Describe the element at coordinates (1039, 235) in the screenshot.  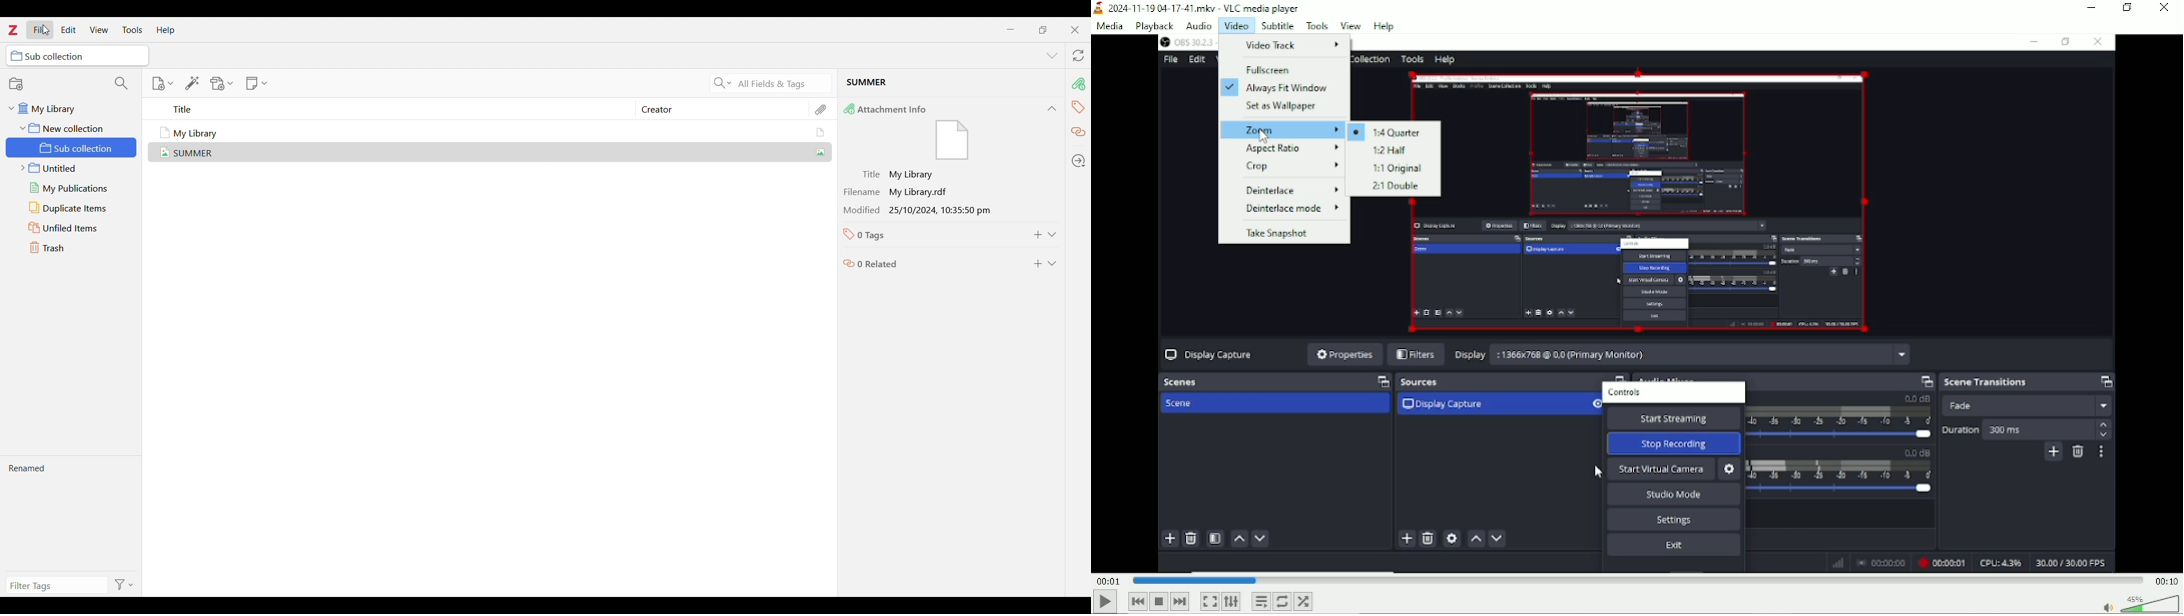
I see `Add` at that location.